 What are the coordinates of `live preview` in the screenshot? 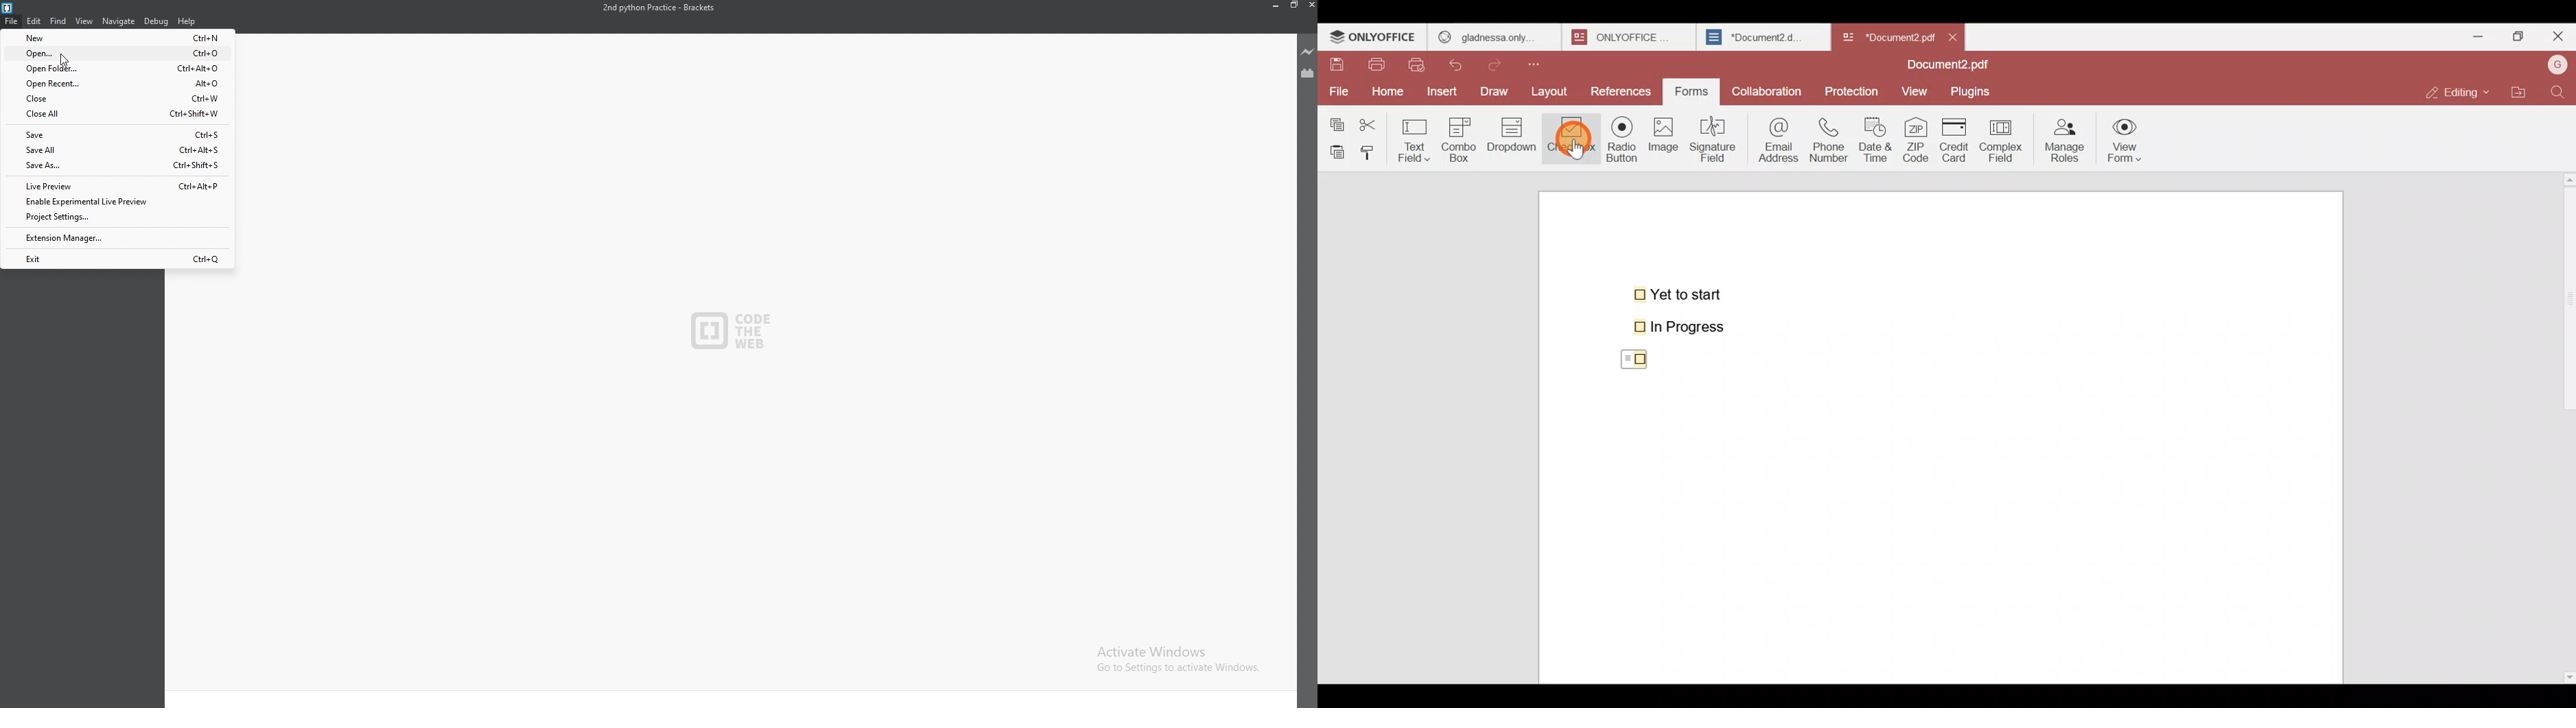 It's located at (1306, 51).